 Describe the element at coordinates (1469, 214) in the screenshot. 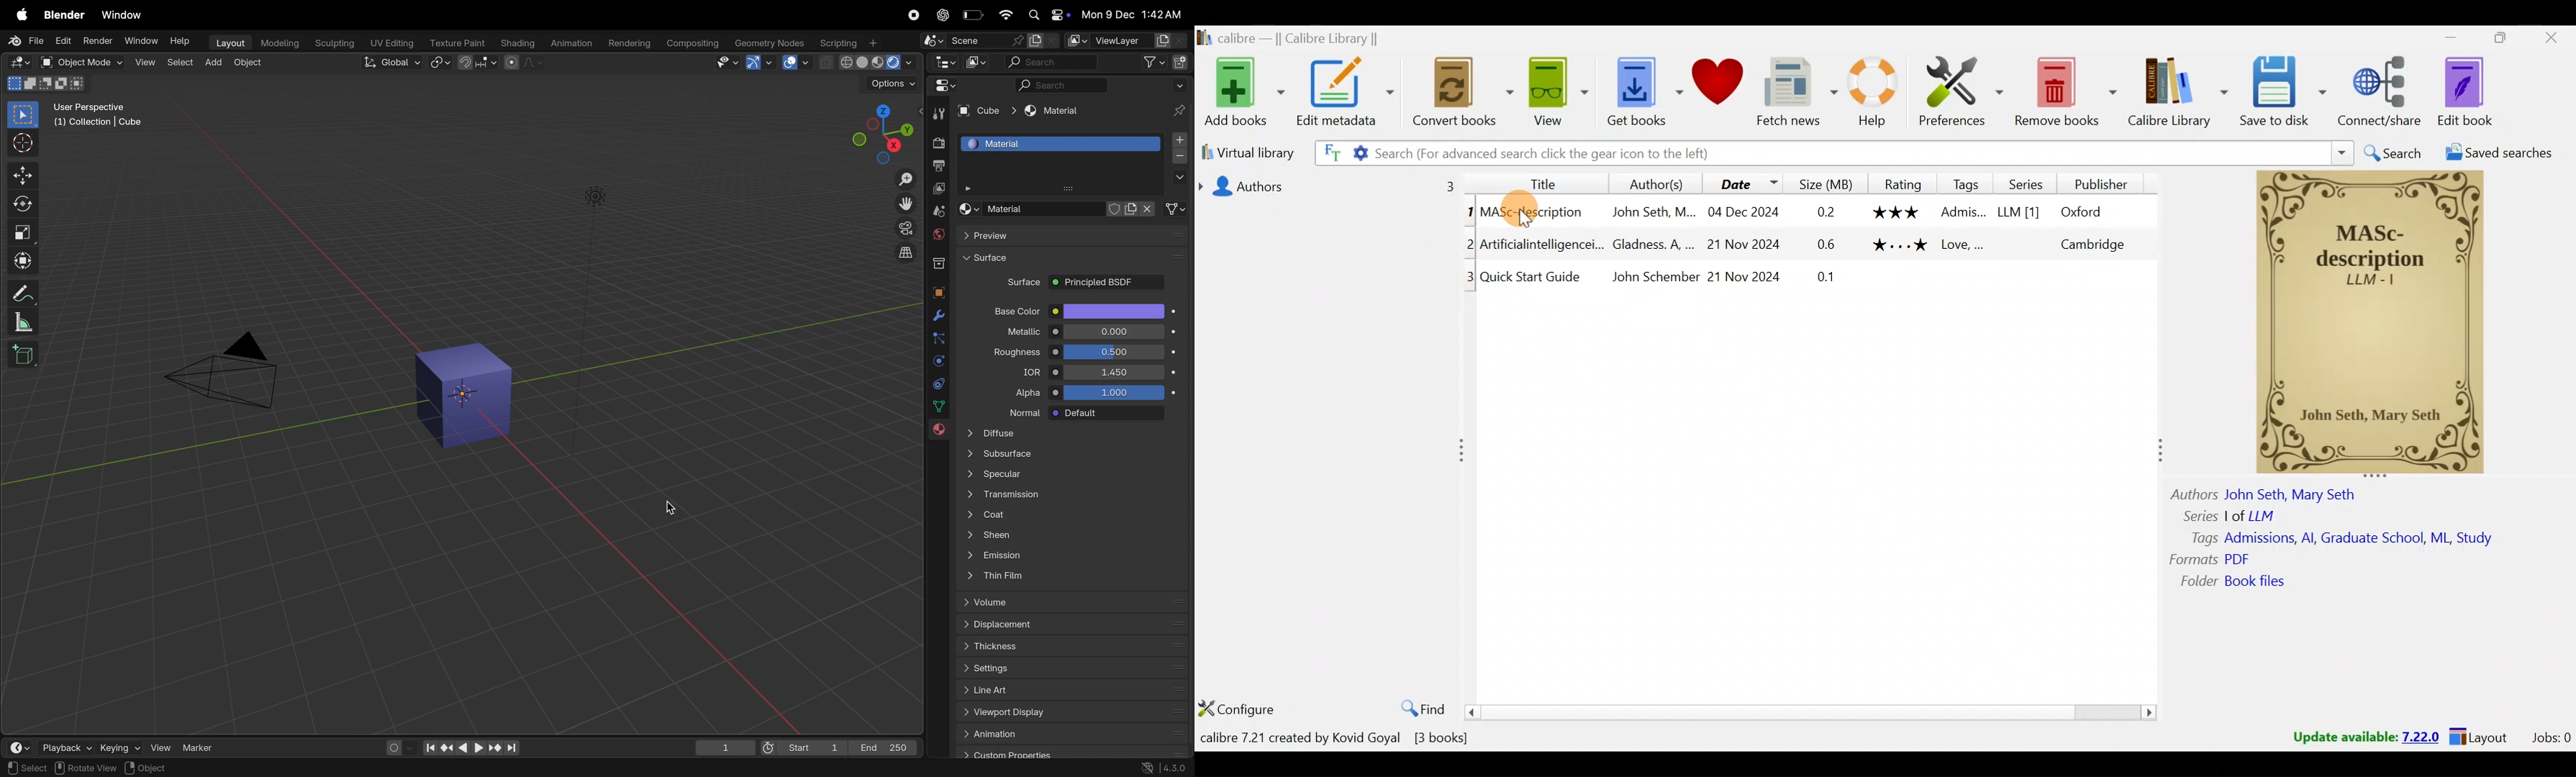

I see `` at that location.